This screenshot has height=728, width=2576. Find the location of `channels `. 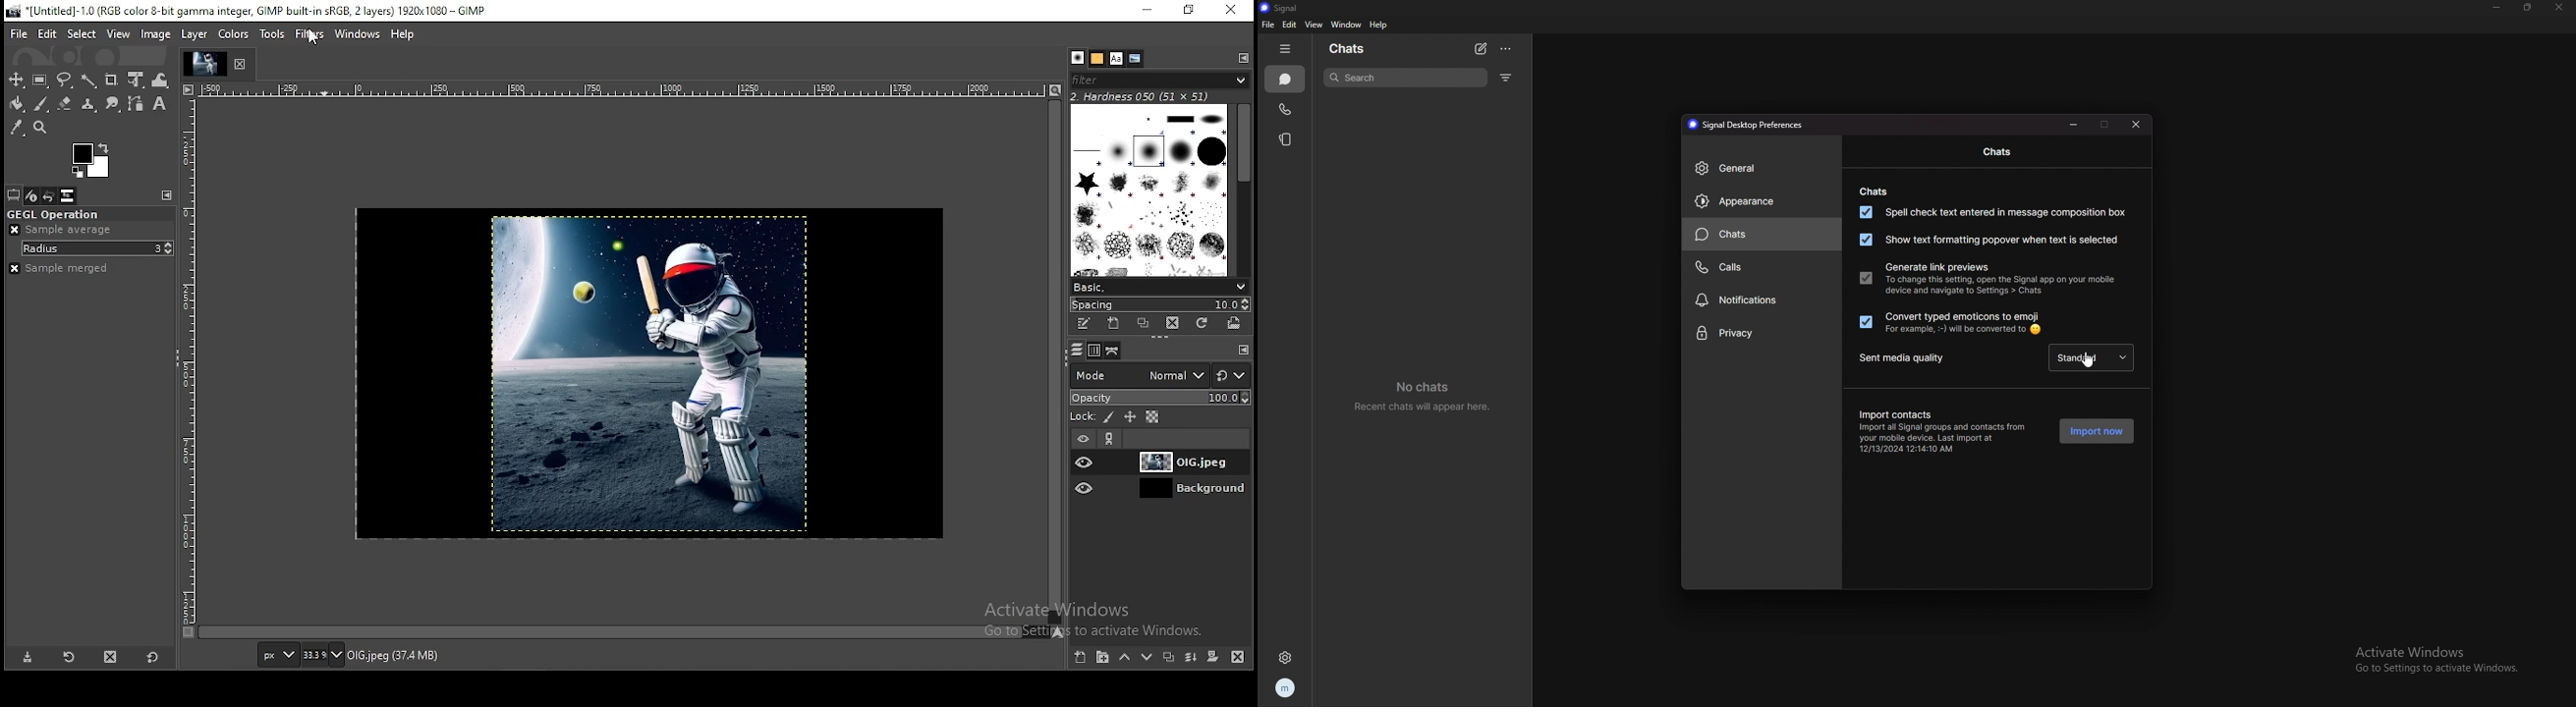

channels  is located at coordinates (1095, 351).